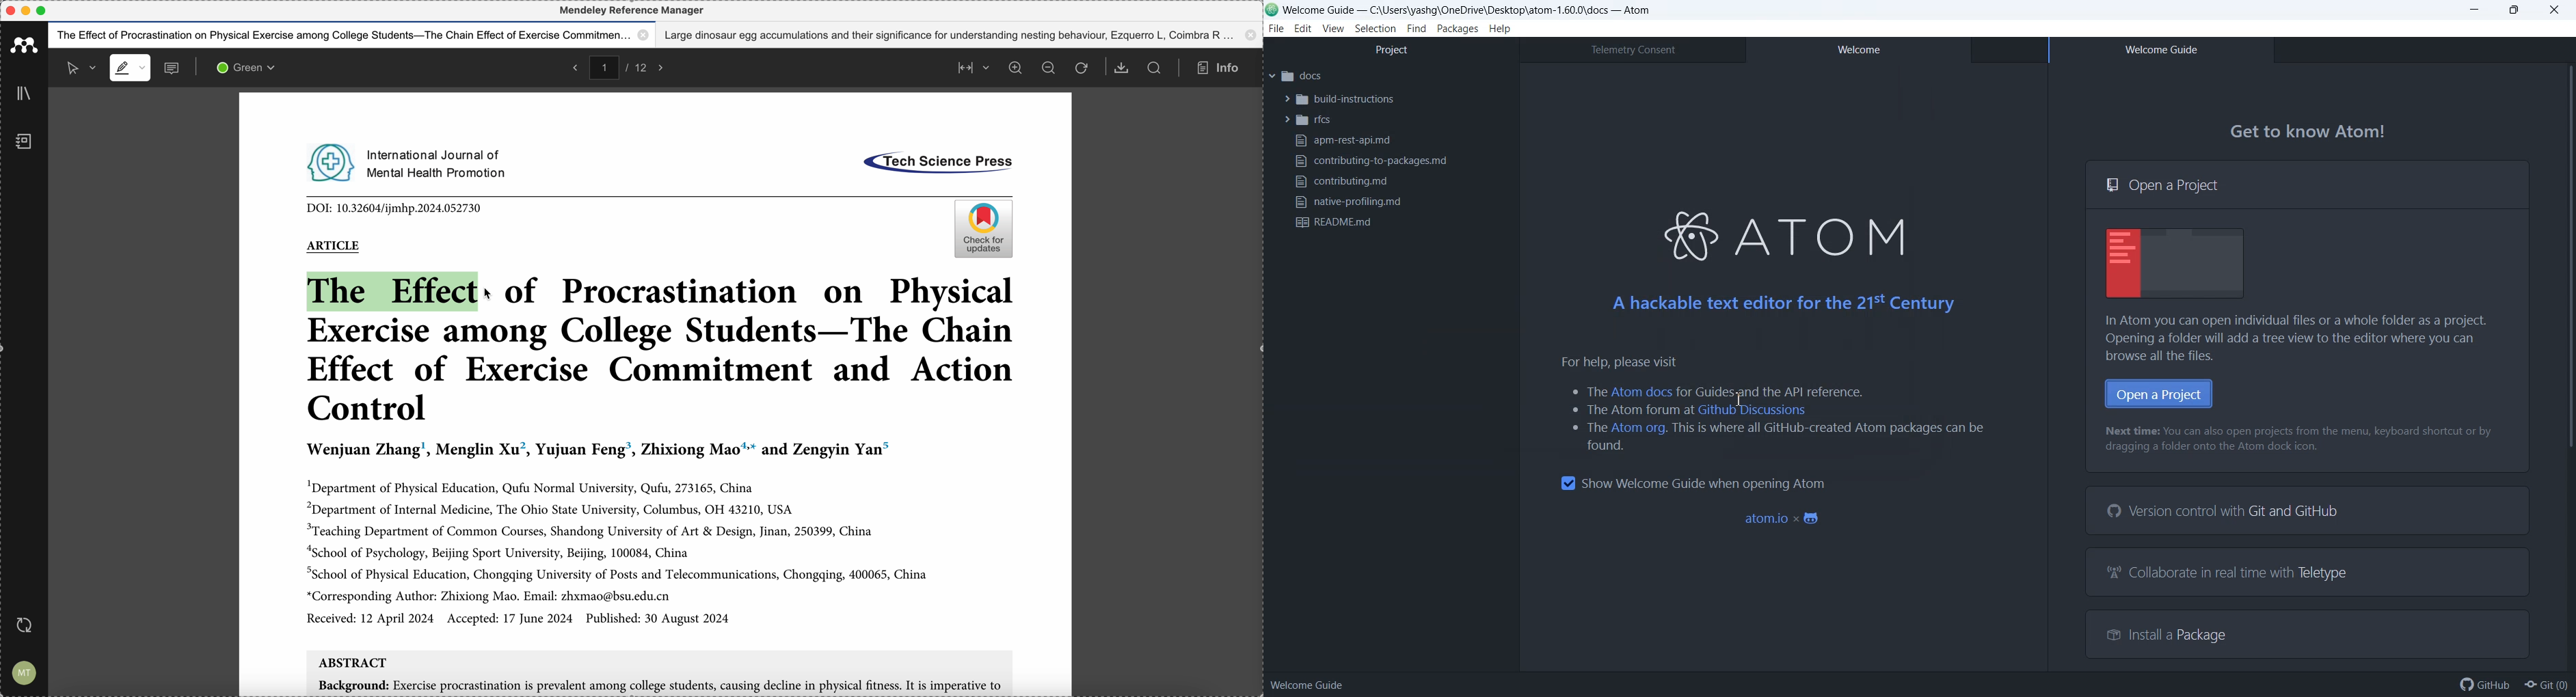  Describe the element at coordinates (1051, 69) in the screenshot. I see `zoom out` at that location.